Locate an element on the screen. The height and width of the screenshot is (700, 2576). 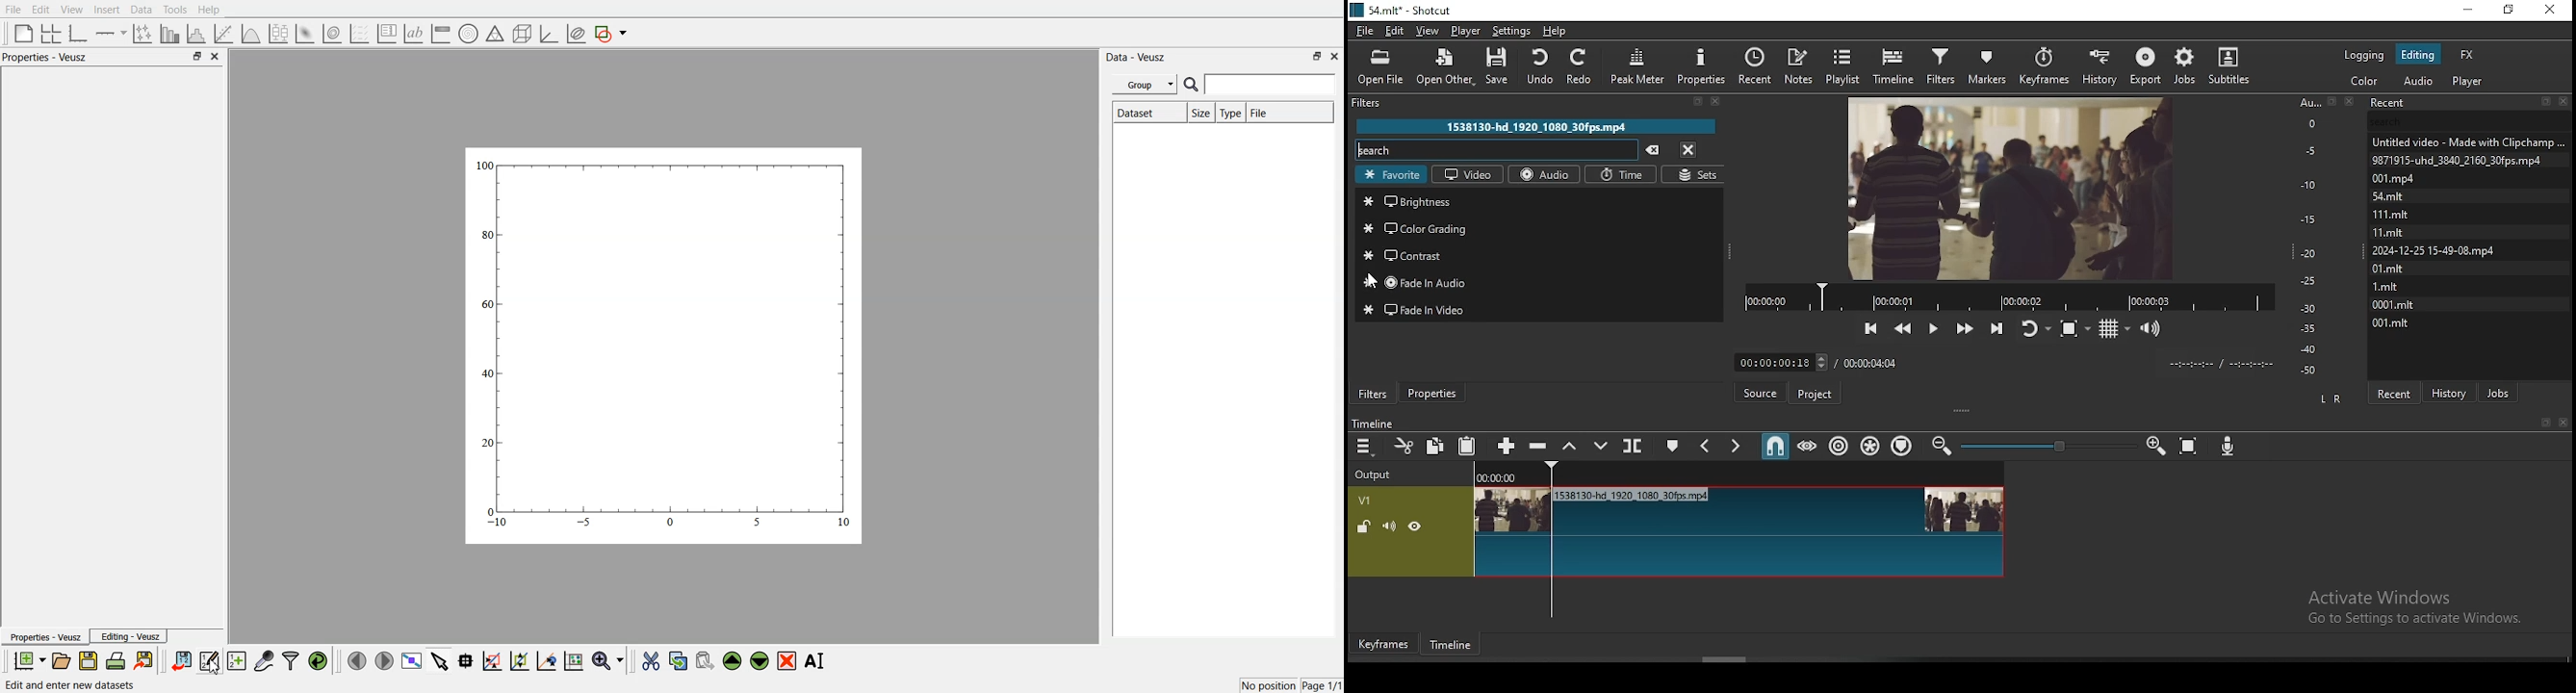
brightness is located at coordinates (1541, 201).